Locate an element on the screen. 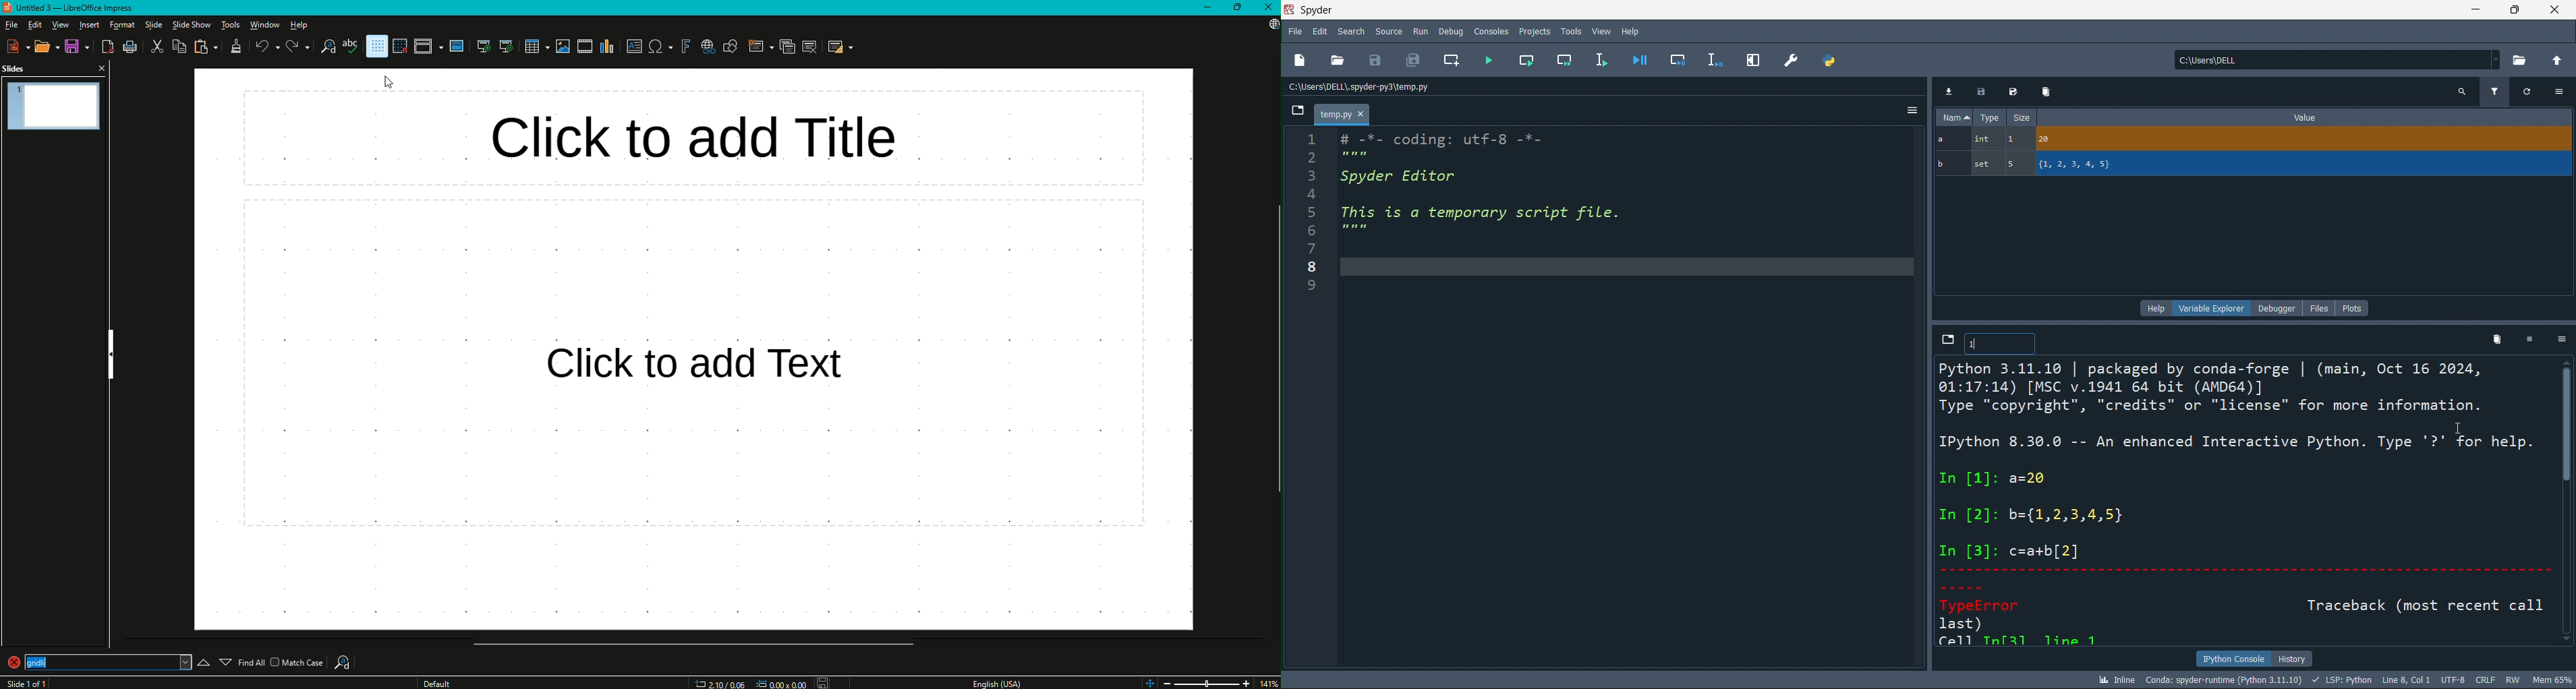  INLINE is located at coordinates (2114, 679).